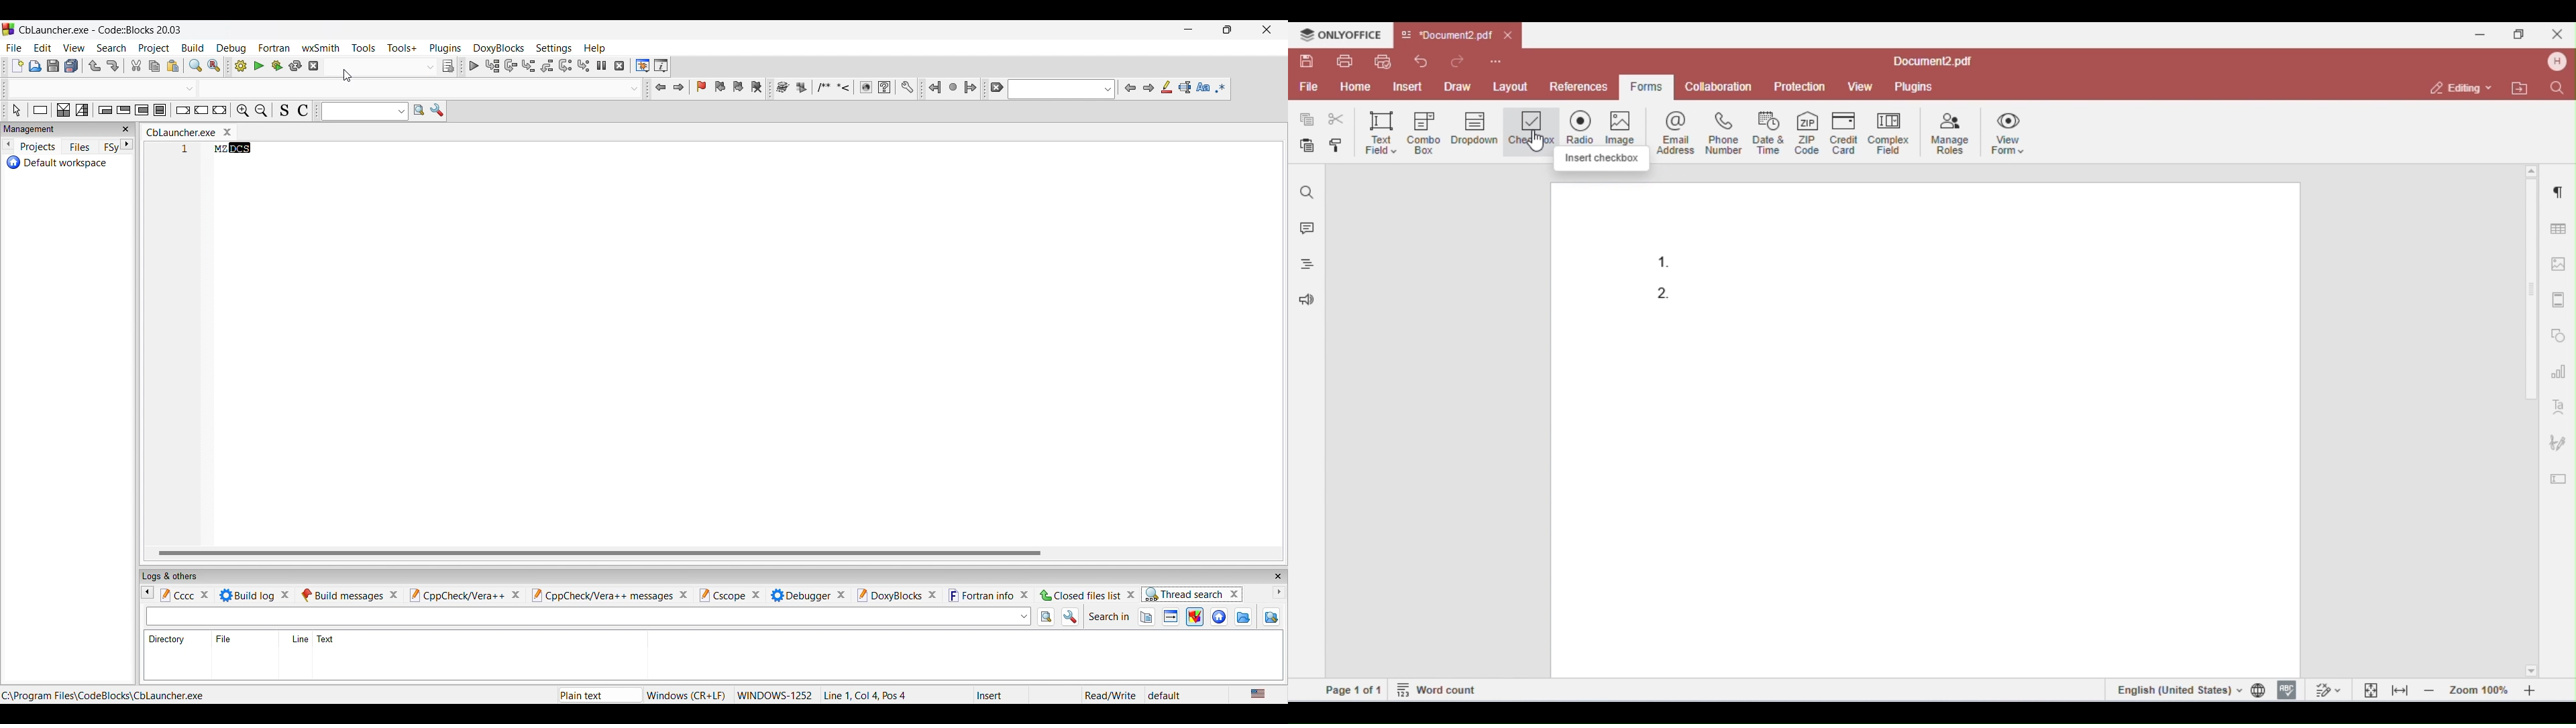  Describe the element at coordinates (147, 592) in the screenshot. I see `Go to previous` at that location.